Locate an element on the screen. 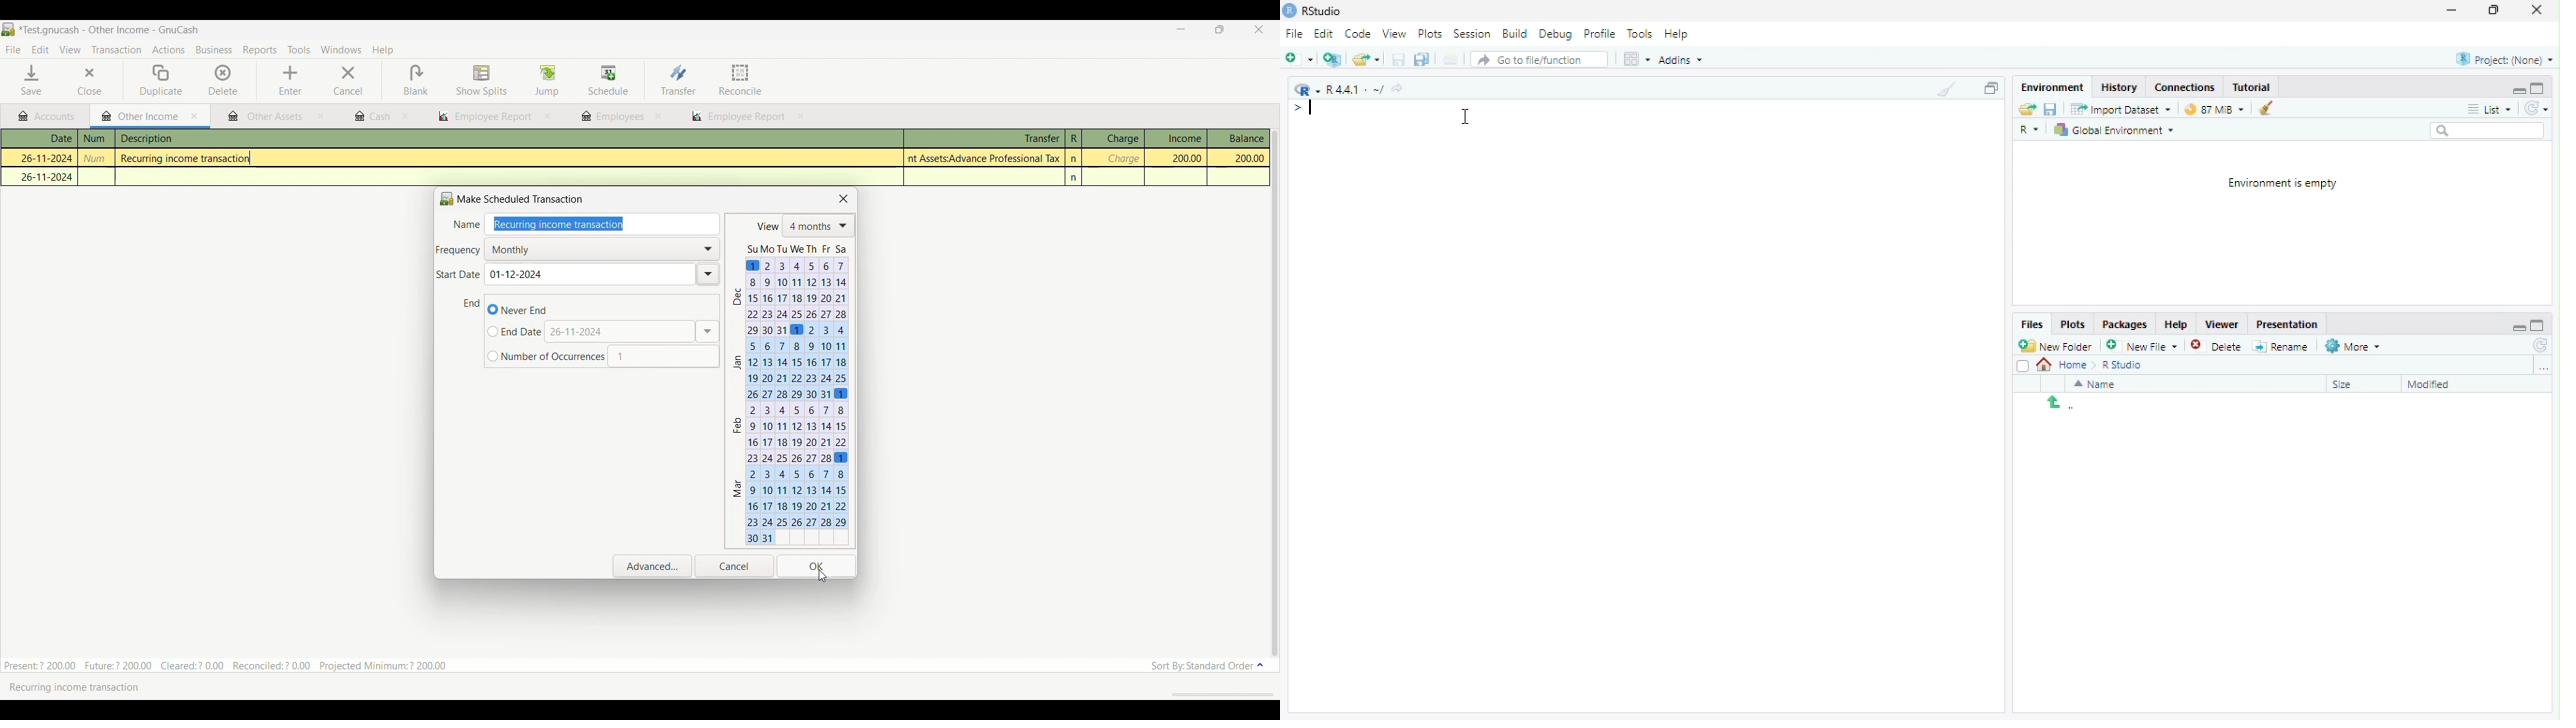 This screenshot has width=2576, height=728. Clean is located at coordinates (2267, 108).